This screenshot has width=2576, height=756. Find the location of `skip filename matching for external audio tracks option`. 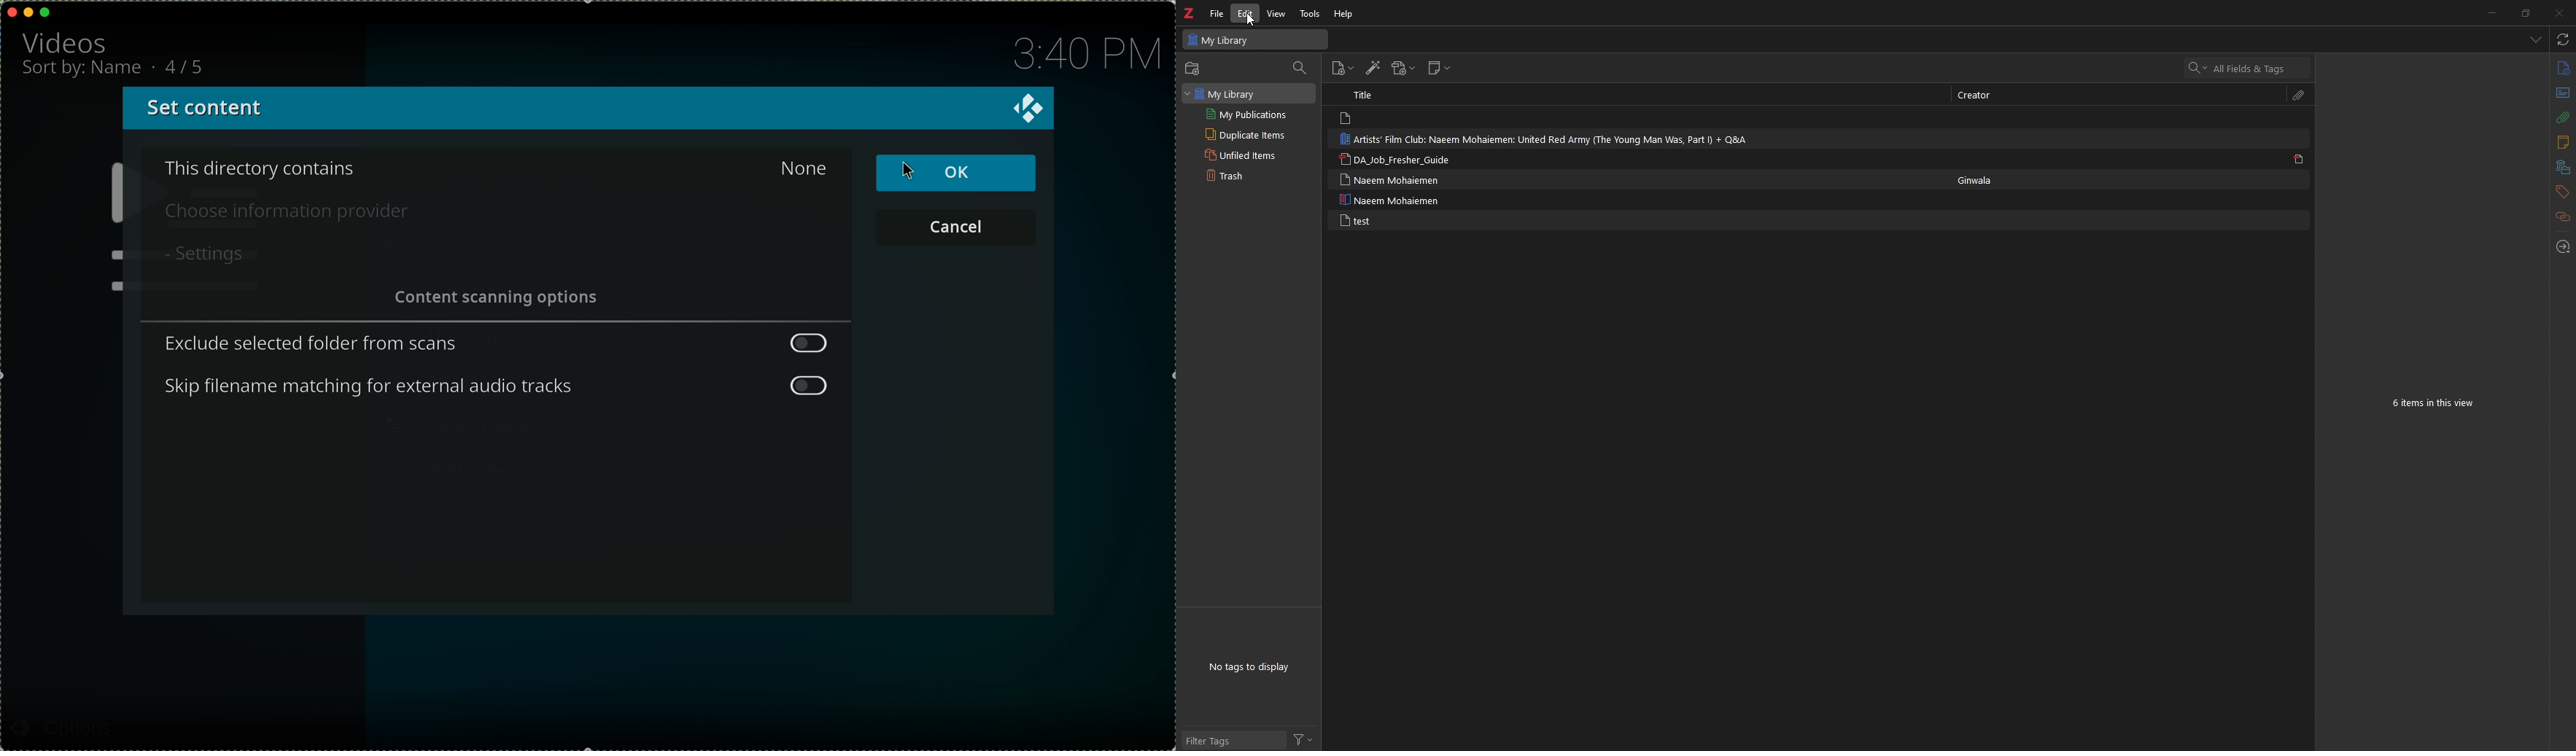

skip filename matching for external audio tracks option is located at coordinates (499, 388).